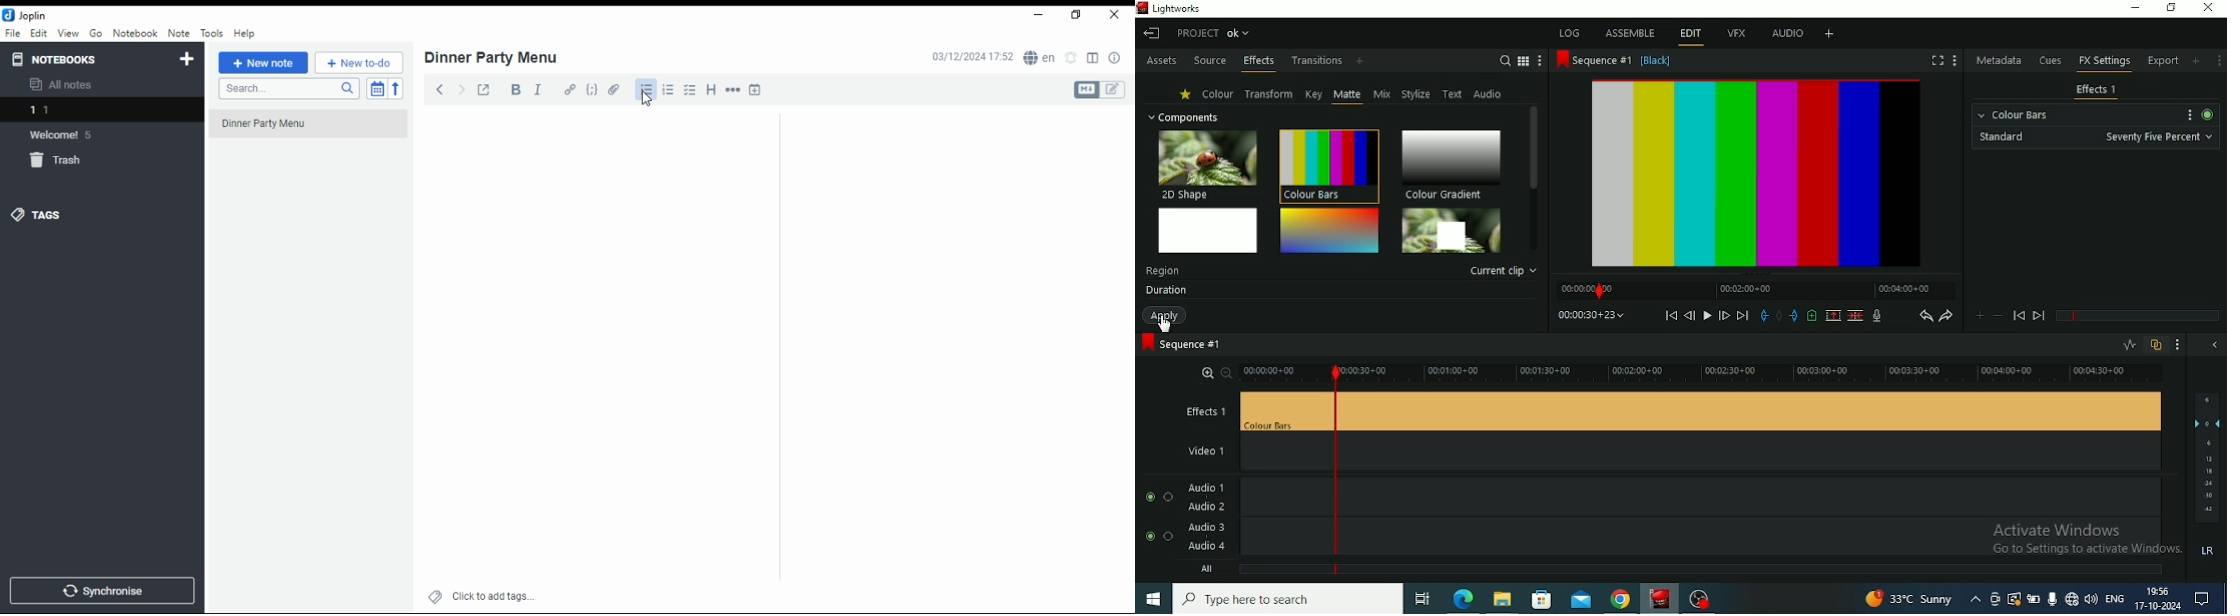 This screenshot has height=616, width=2240. I want to click on Add a cue at the current position, so click(1812, 315).